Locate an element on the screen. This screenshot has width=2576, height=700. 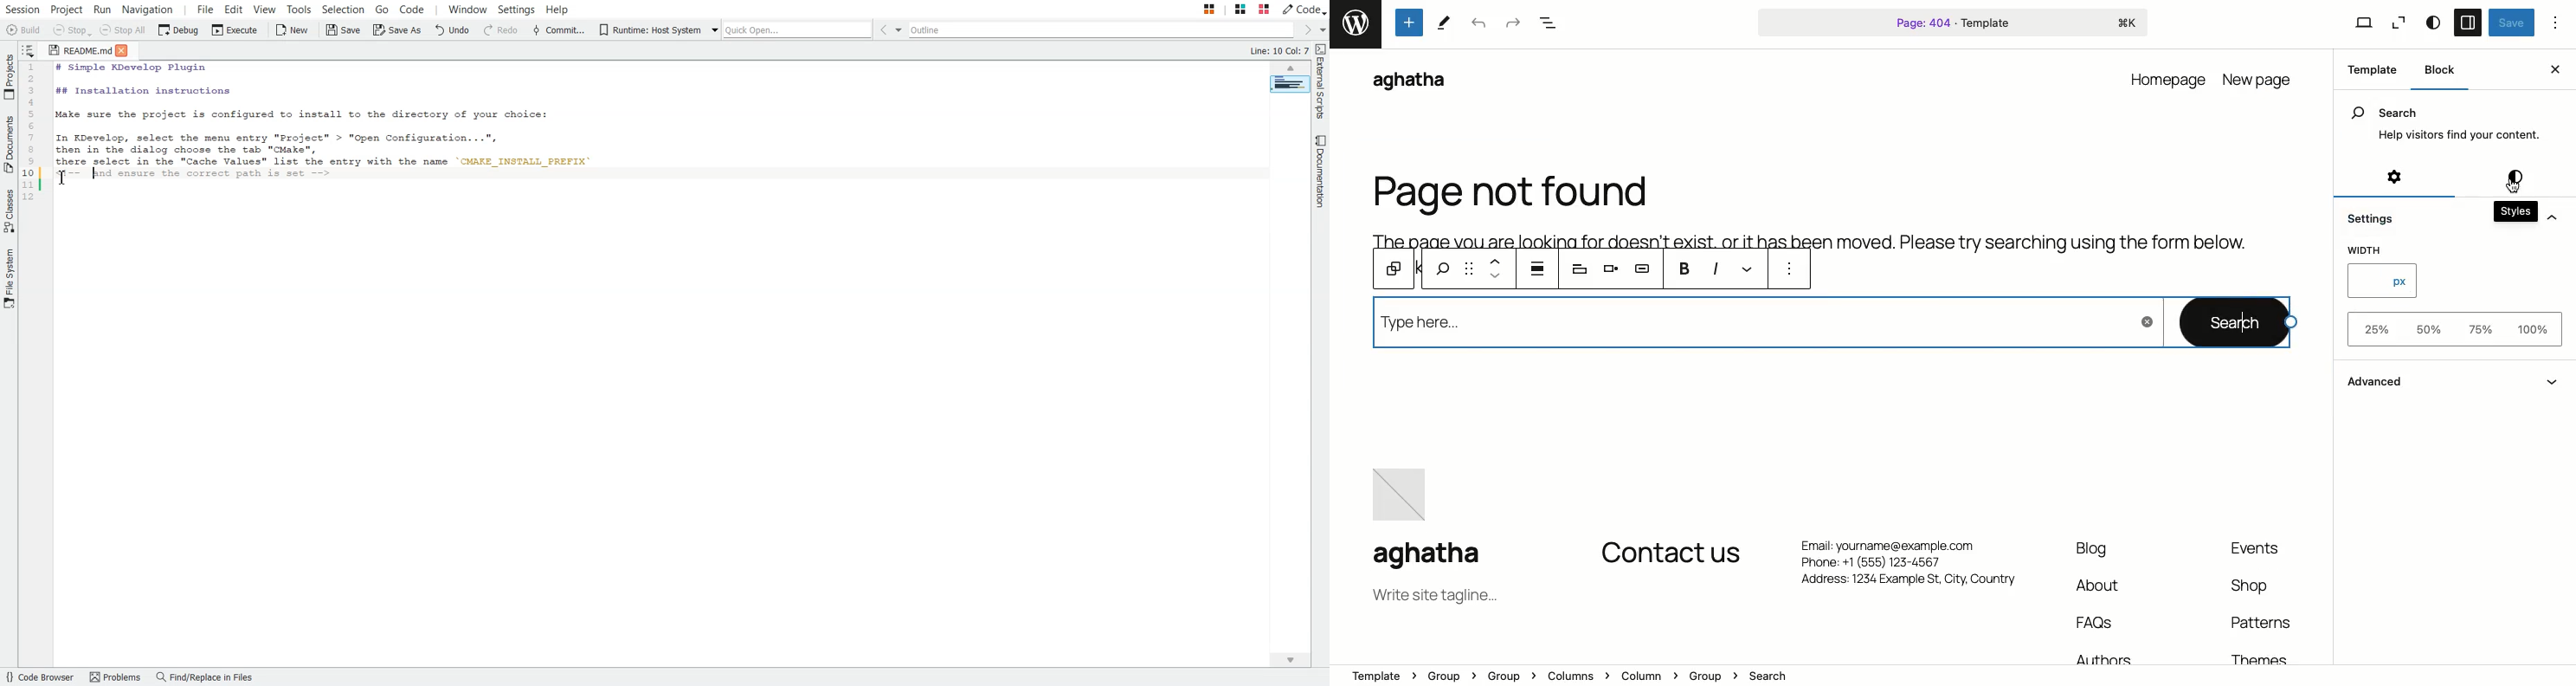
Page not found is located at coordinates (1510, 193).